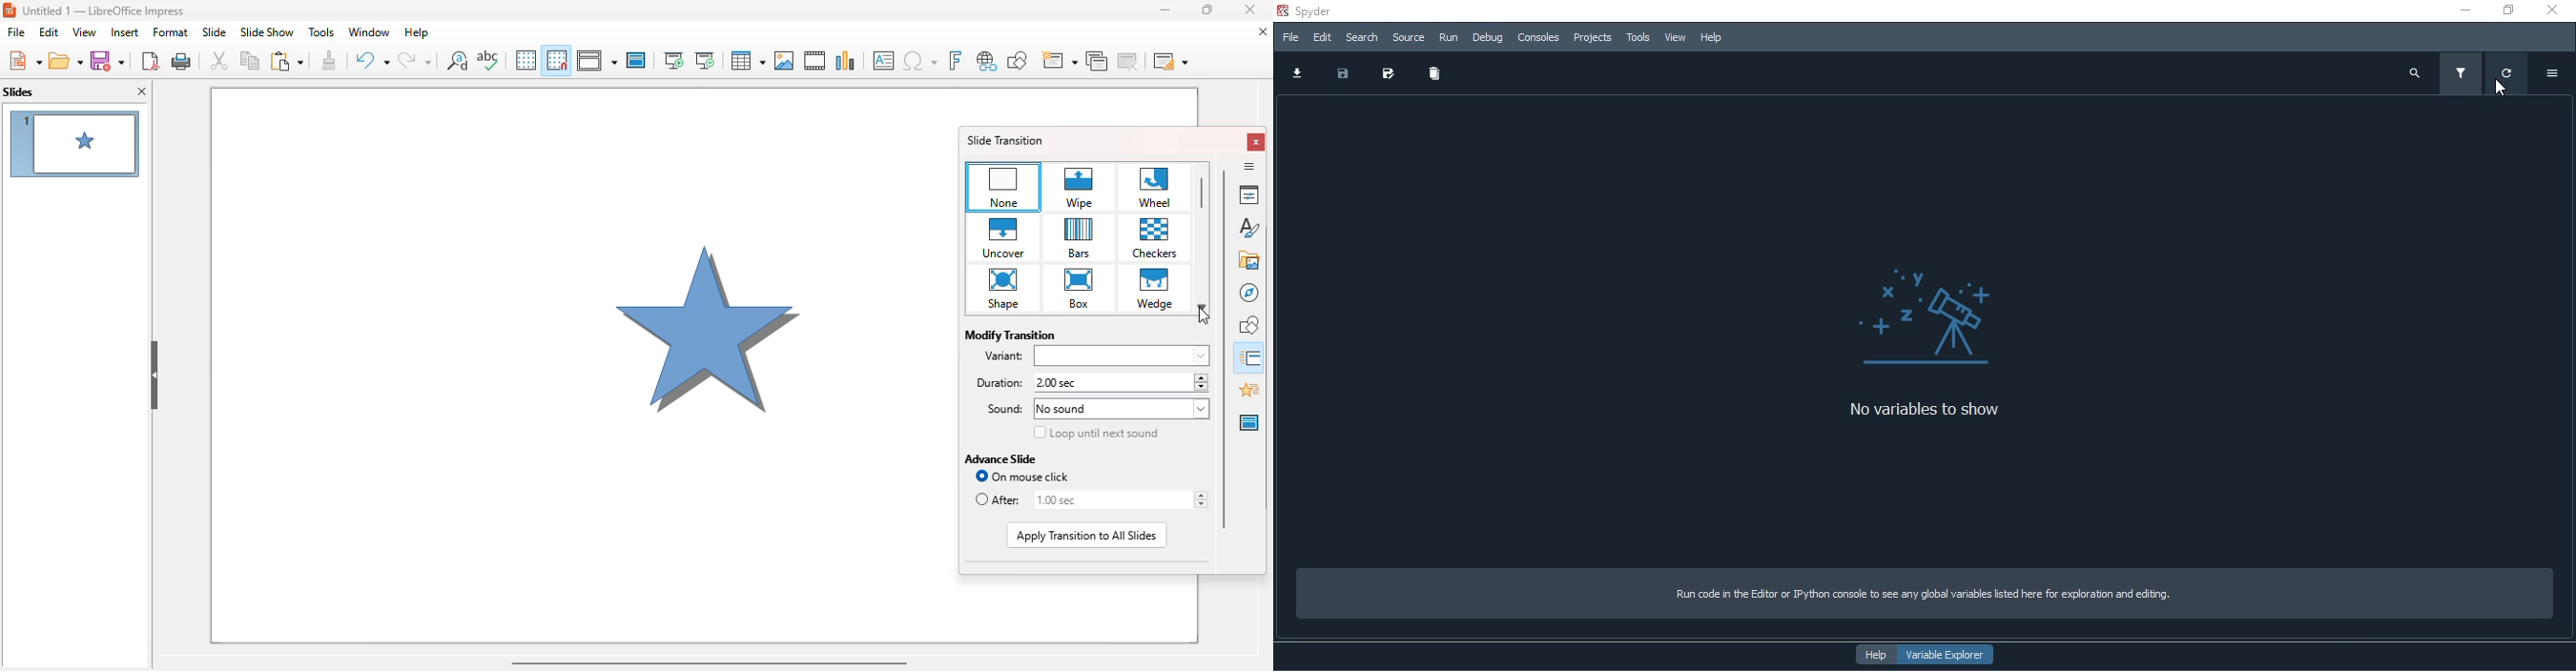  What do you see at coordinates (488, 59) in the screenshot?
I see `spelling` at bounding box center [488, 59].